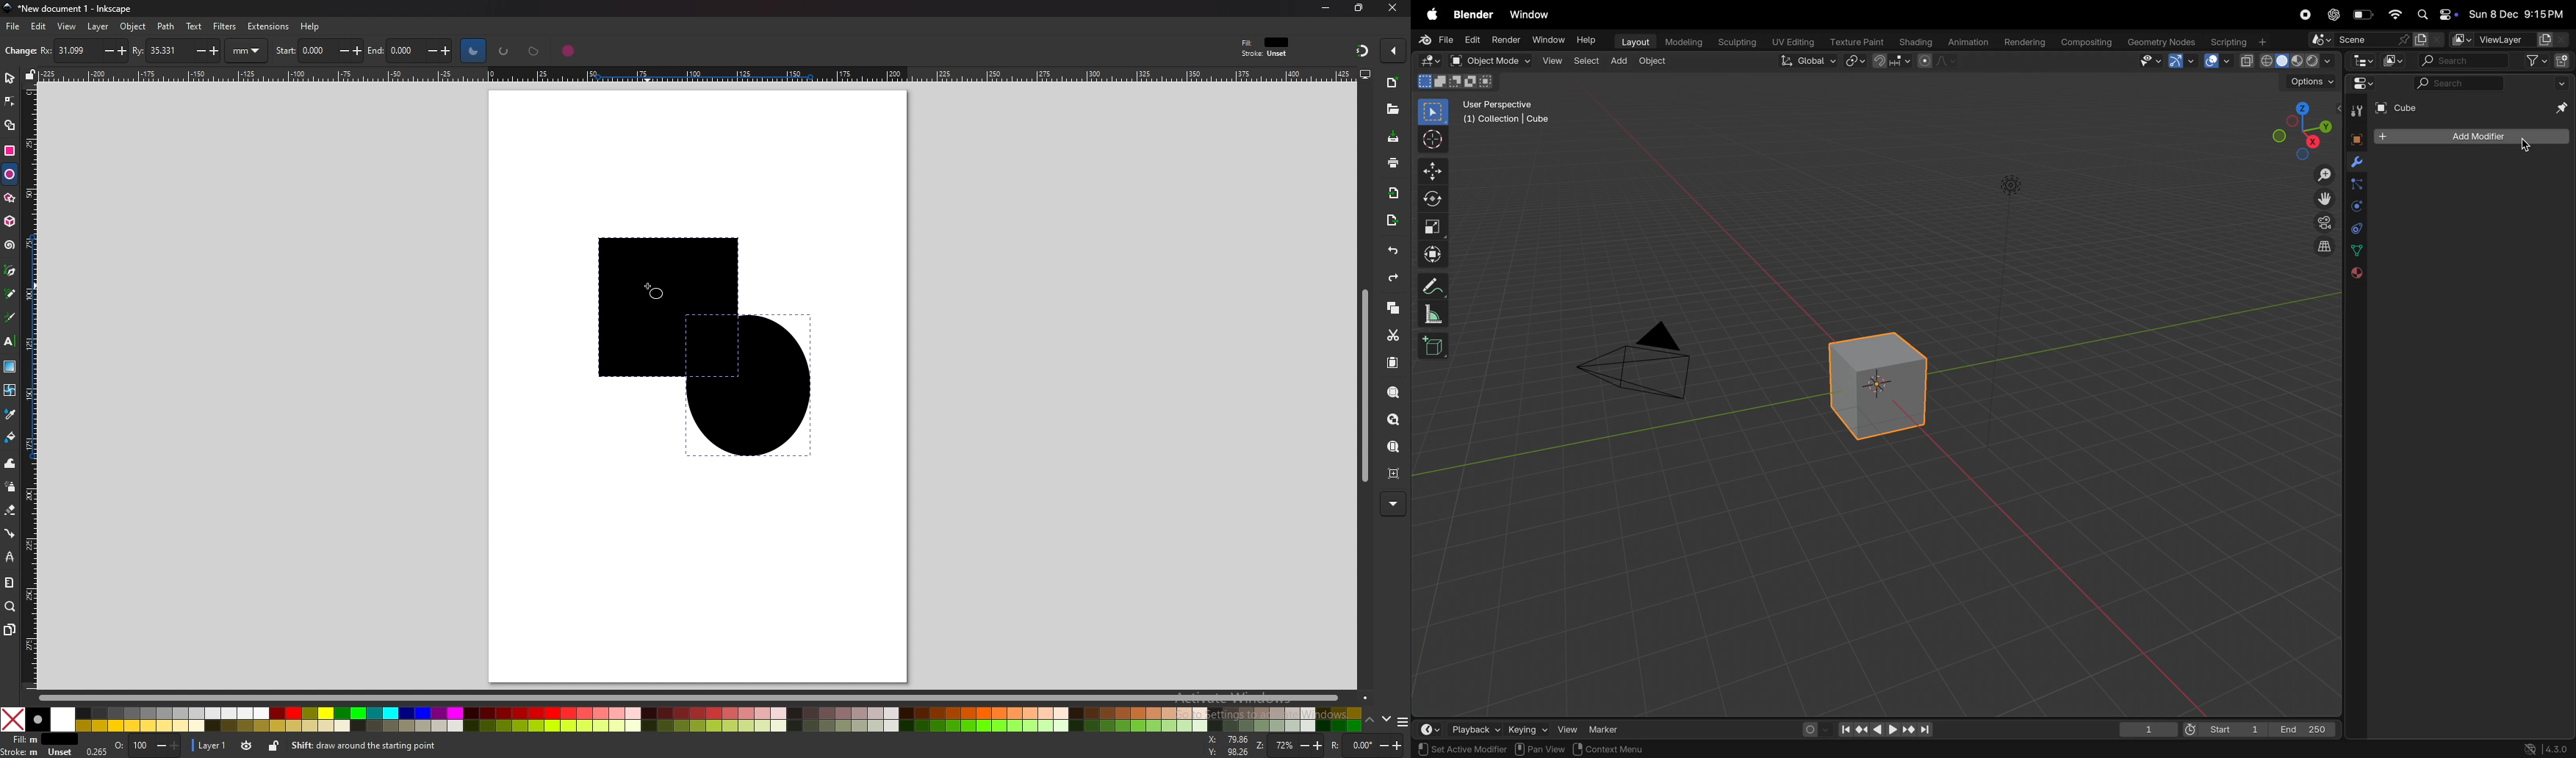  What do you see at coordinates (2180, 62) in the screenshot?
I see `show Gimzo` at bounding box center [2180, 62].